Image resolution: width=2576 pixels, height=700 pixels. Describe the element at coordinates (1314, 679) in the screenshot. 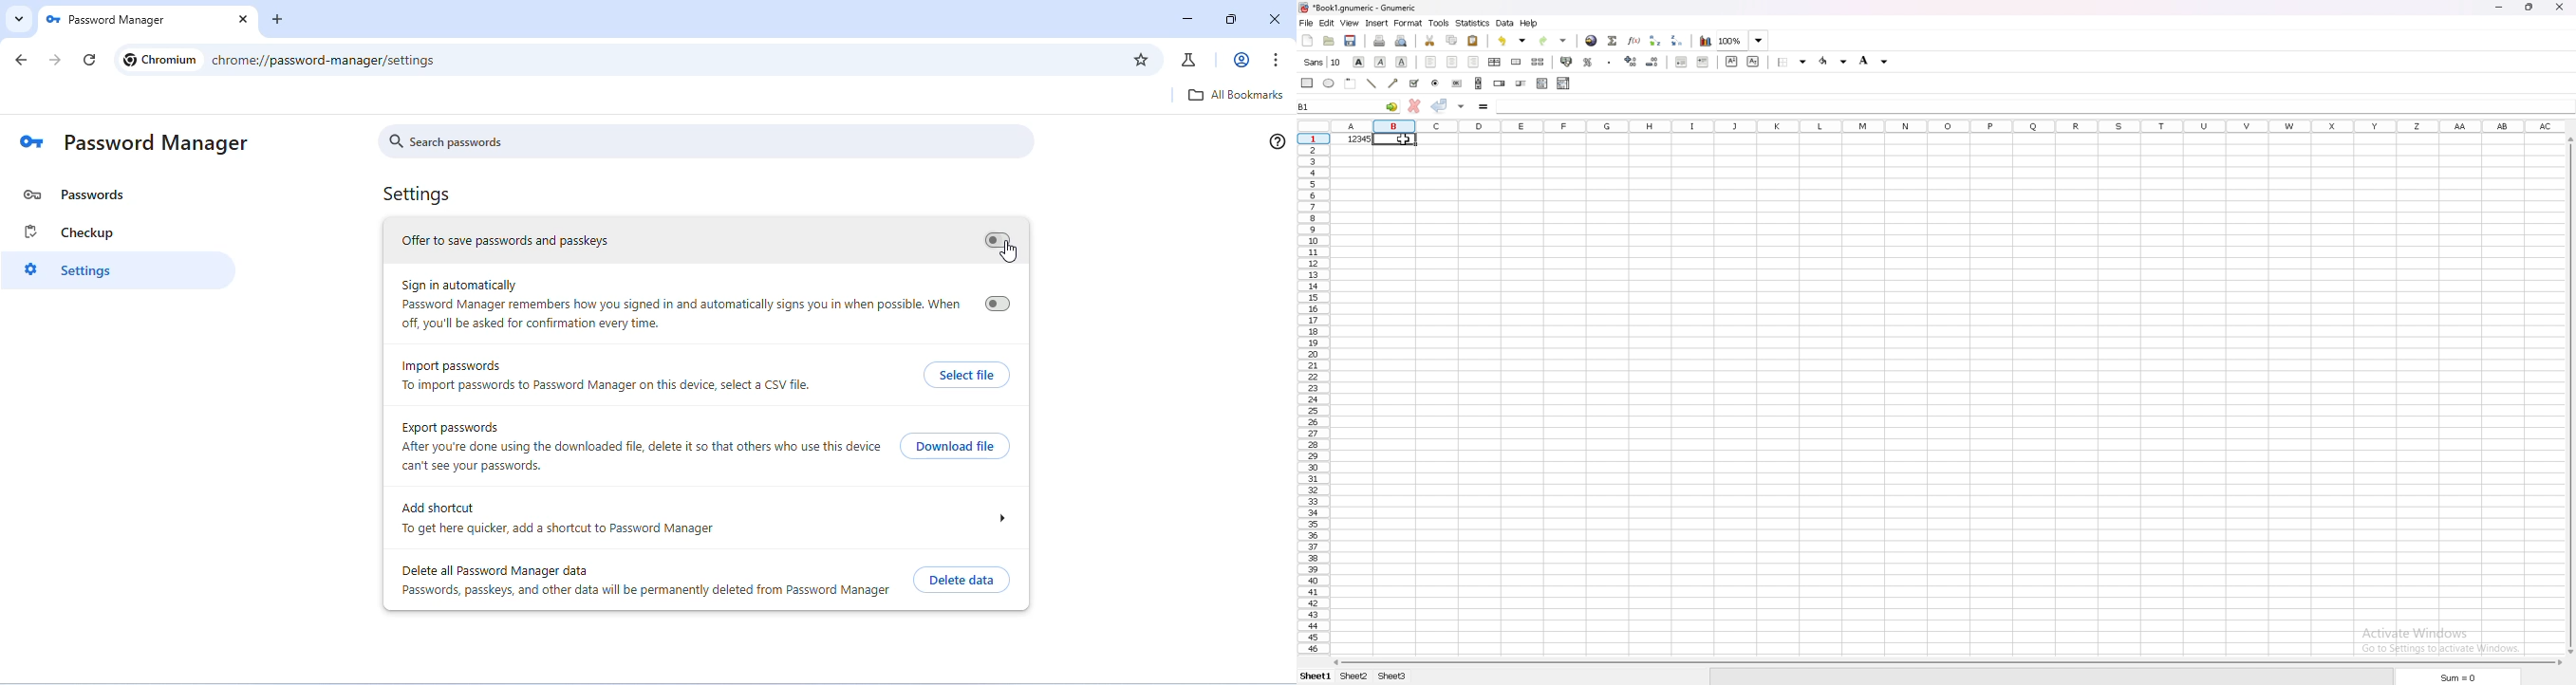

I see `sheet1` at that location.